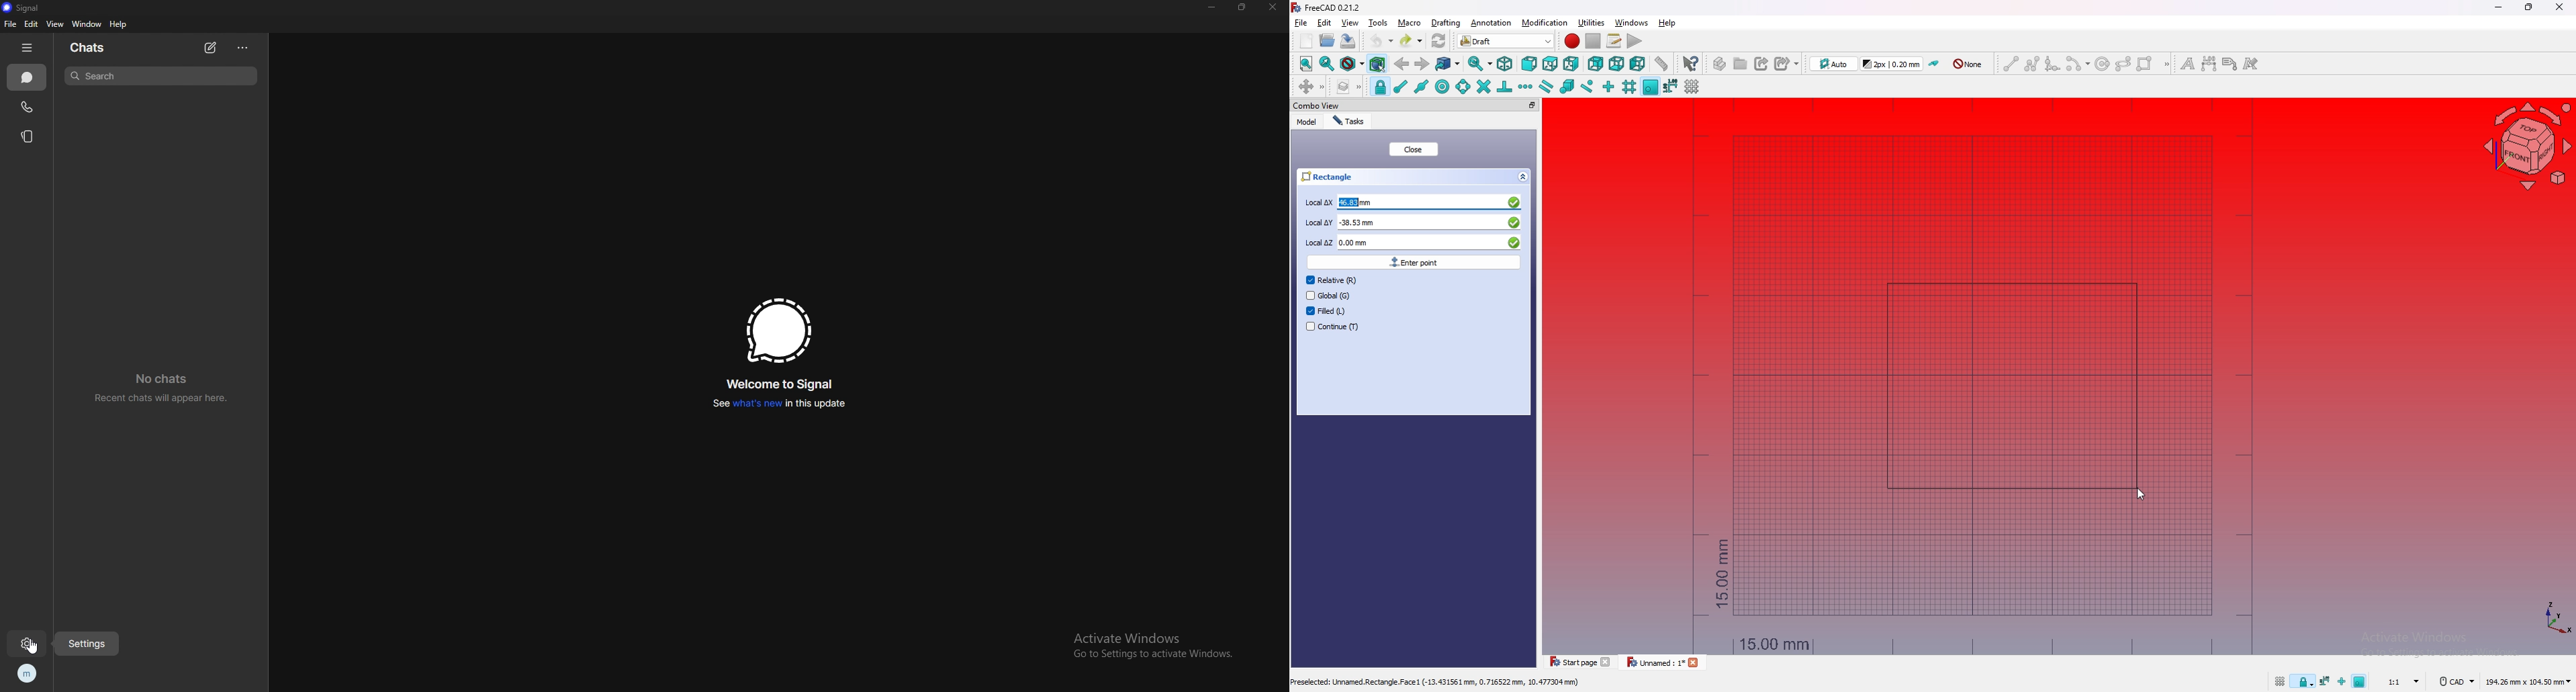 This screenshot has width=2576, height=700. I want to click on stories, so click(28, 136).